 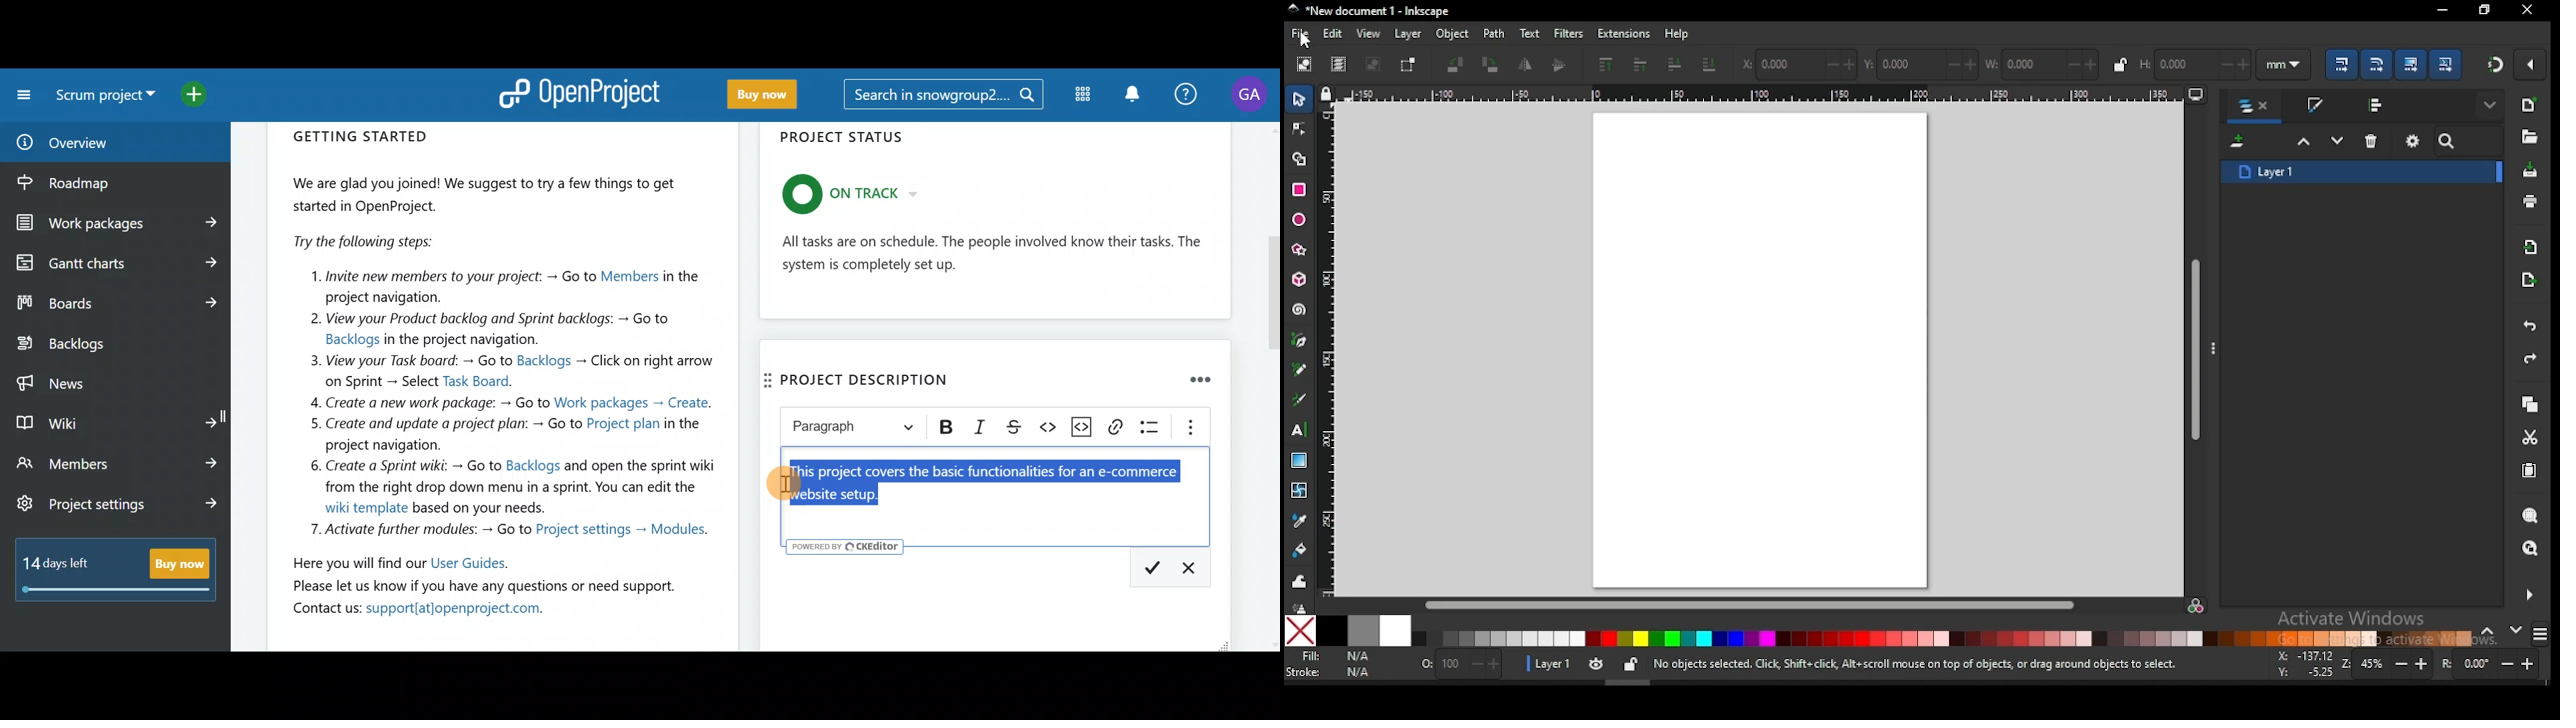 What do you see at coordinates (1300, 310) in the screenshot?
I see `spiral tool` at bounding box center [1300, 310].